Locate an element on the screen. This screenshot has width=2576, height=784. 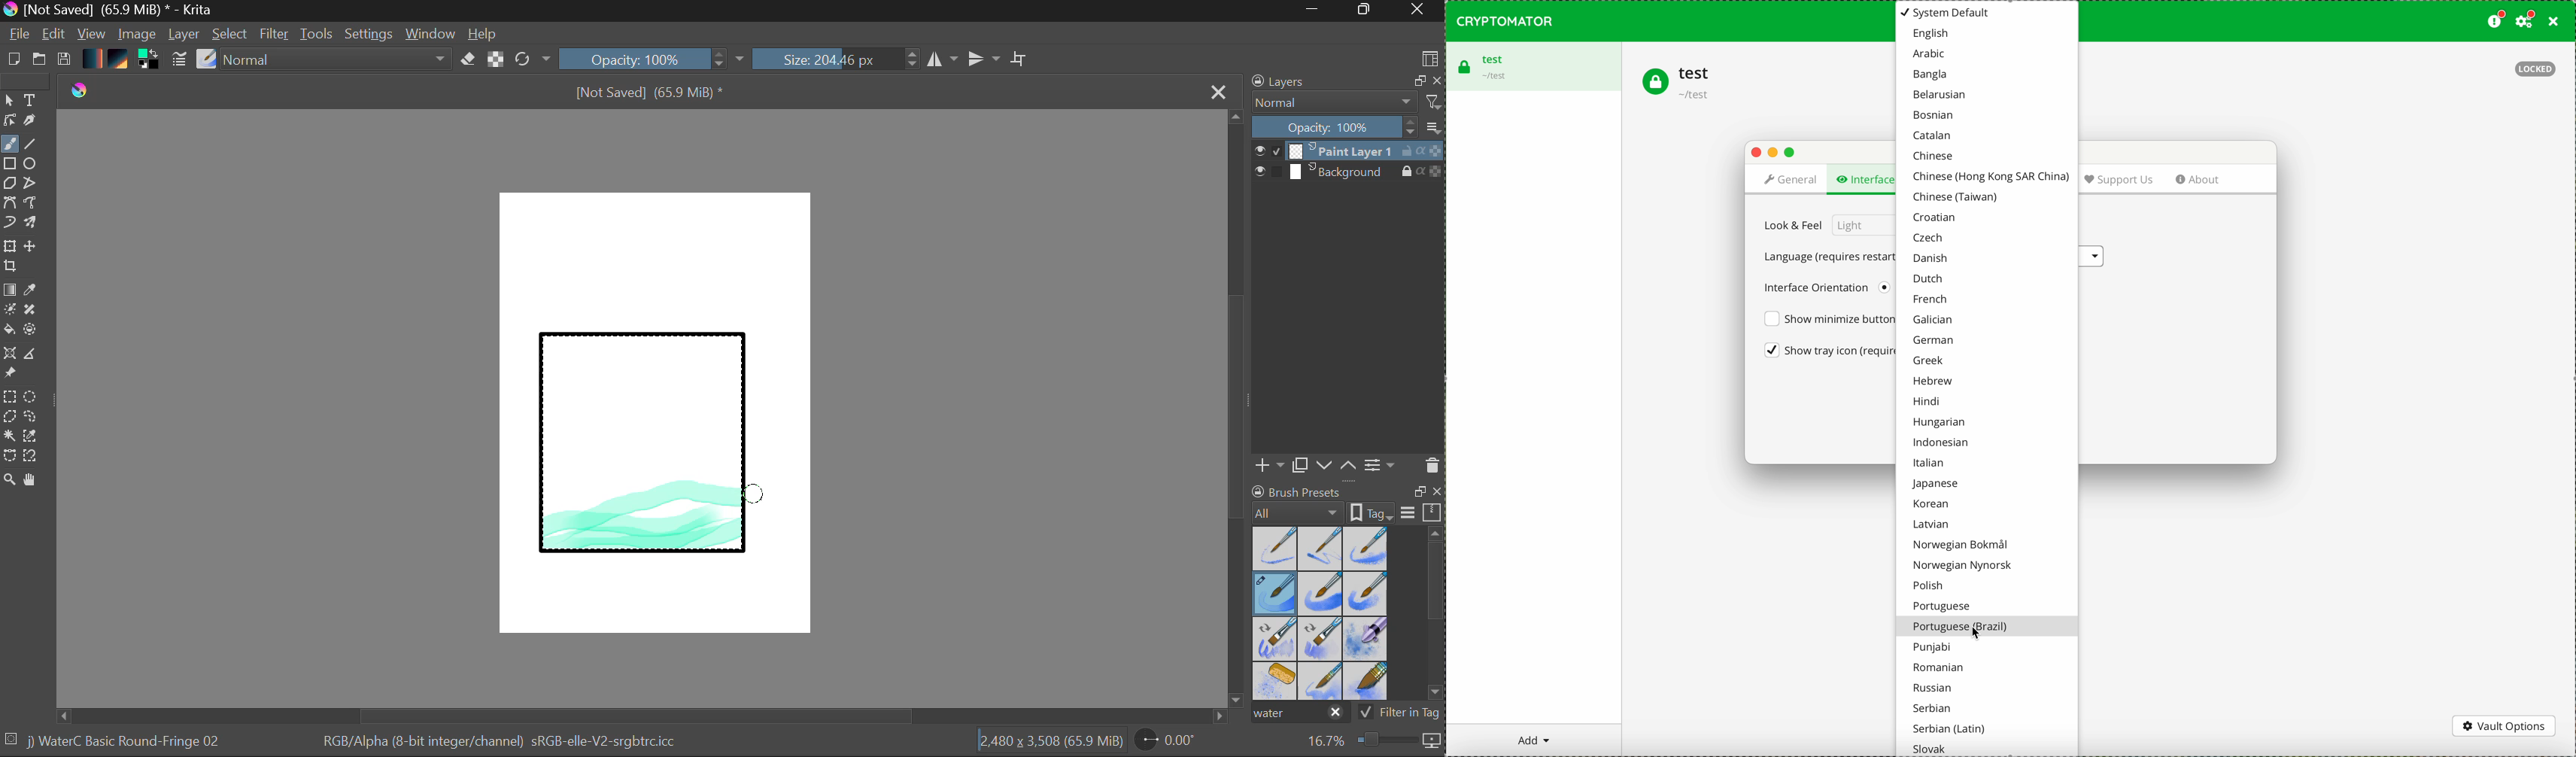
Rectangle Selection Tool is located at coordinates (9, 399).